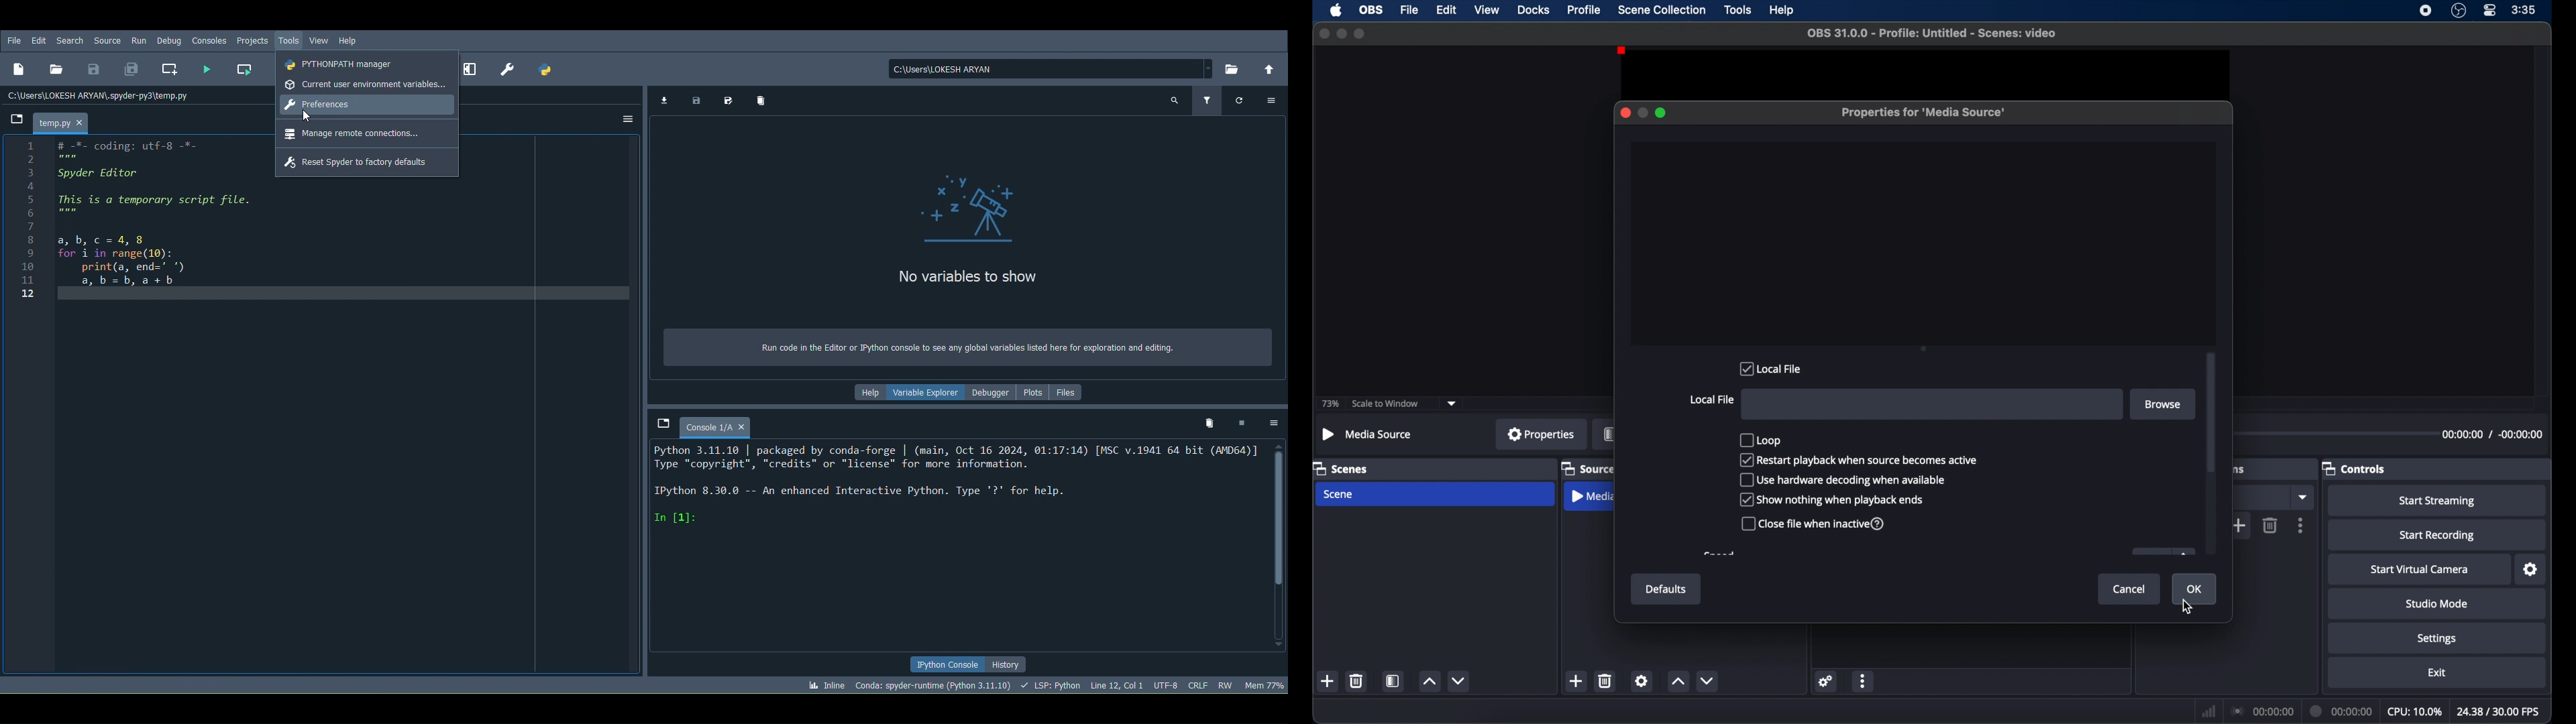 This screenshot has height=728, width=2576. Describe the element at coordinates (506, 69) in the screenshot. I see `Preferences` at that location.